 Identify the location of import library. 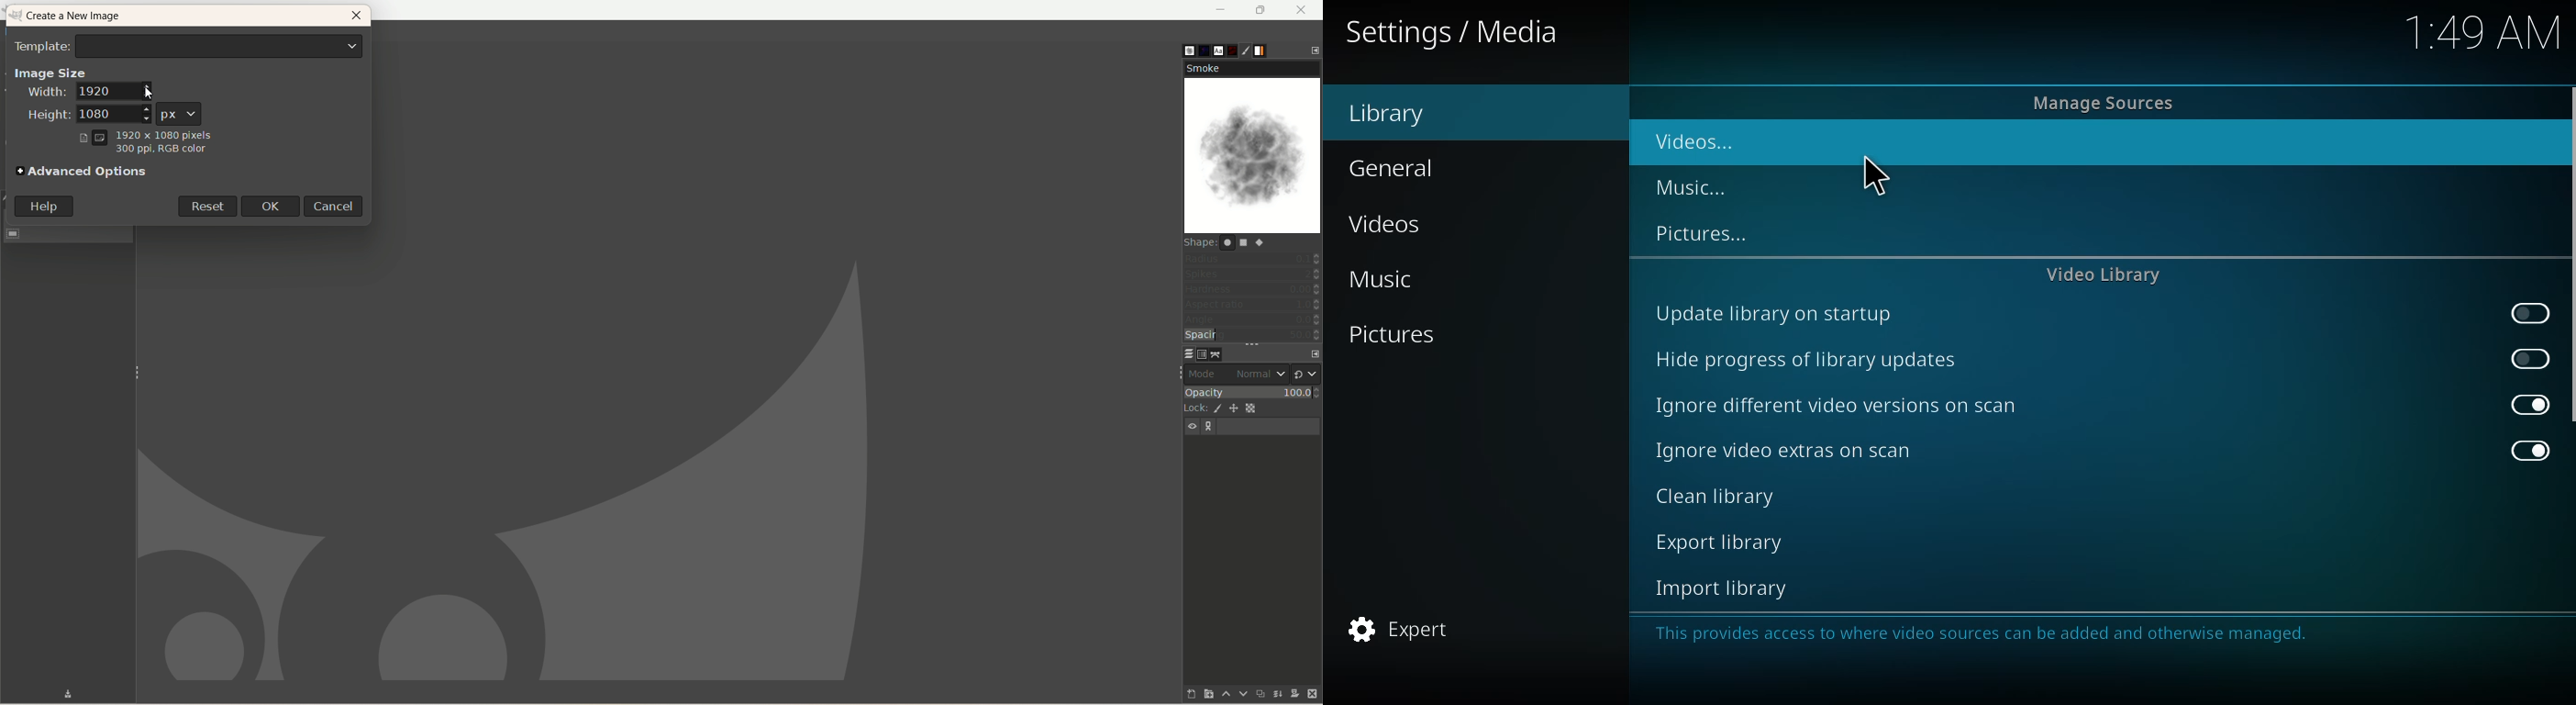
(1717, 588).